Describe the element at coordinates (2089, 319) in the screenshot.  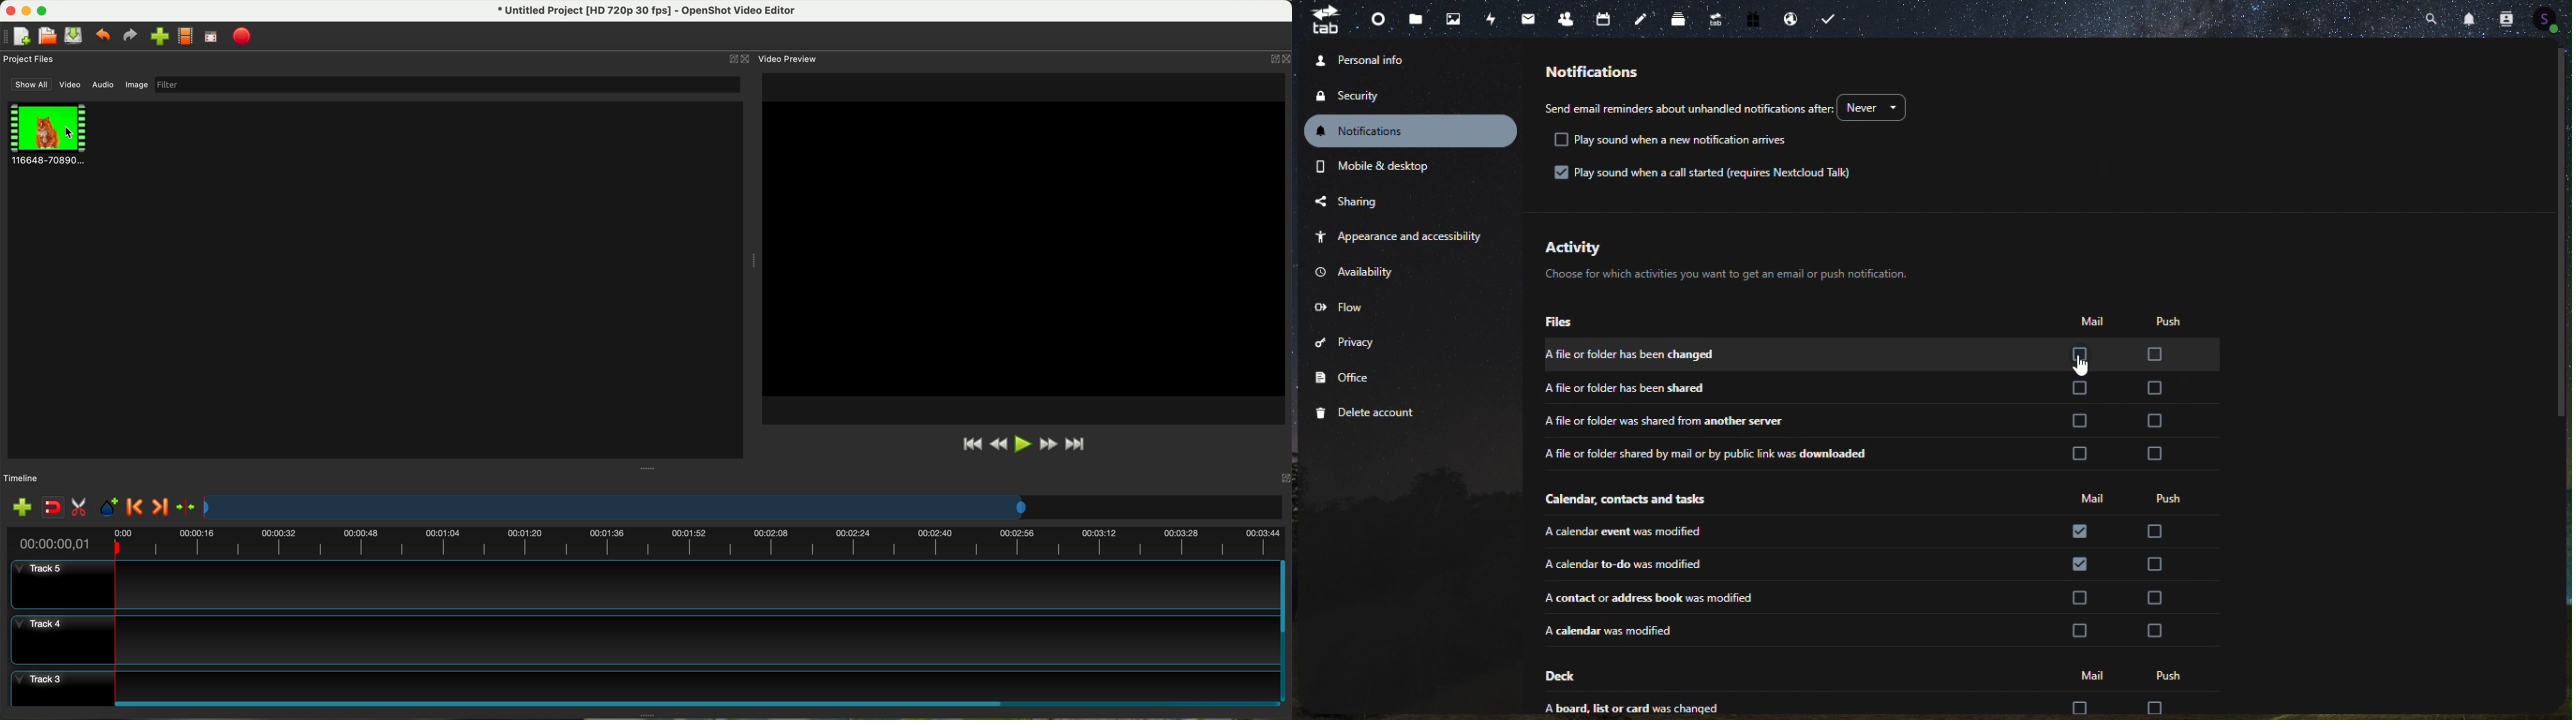
I see `mail` at that location.